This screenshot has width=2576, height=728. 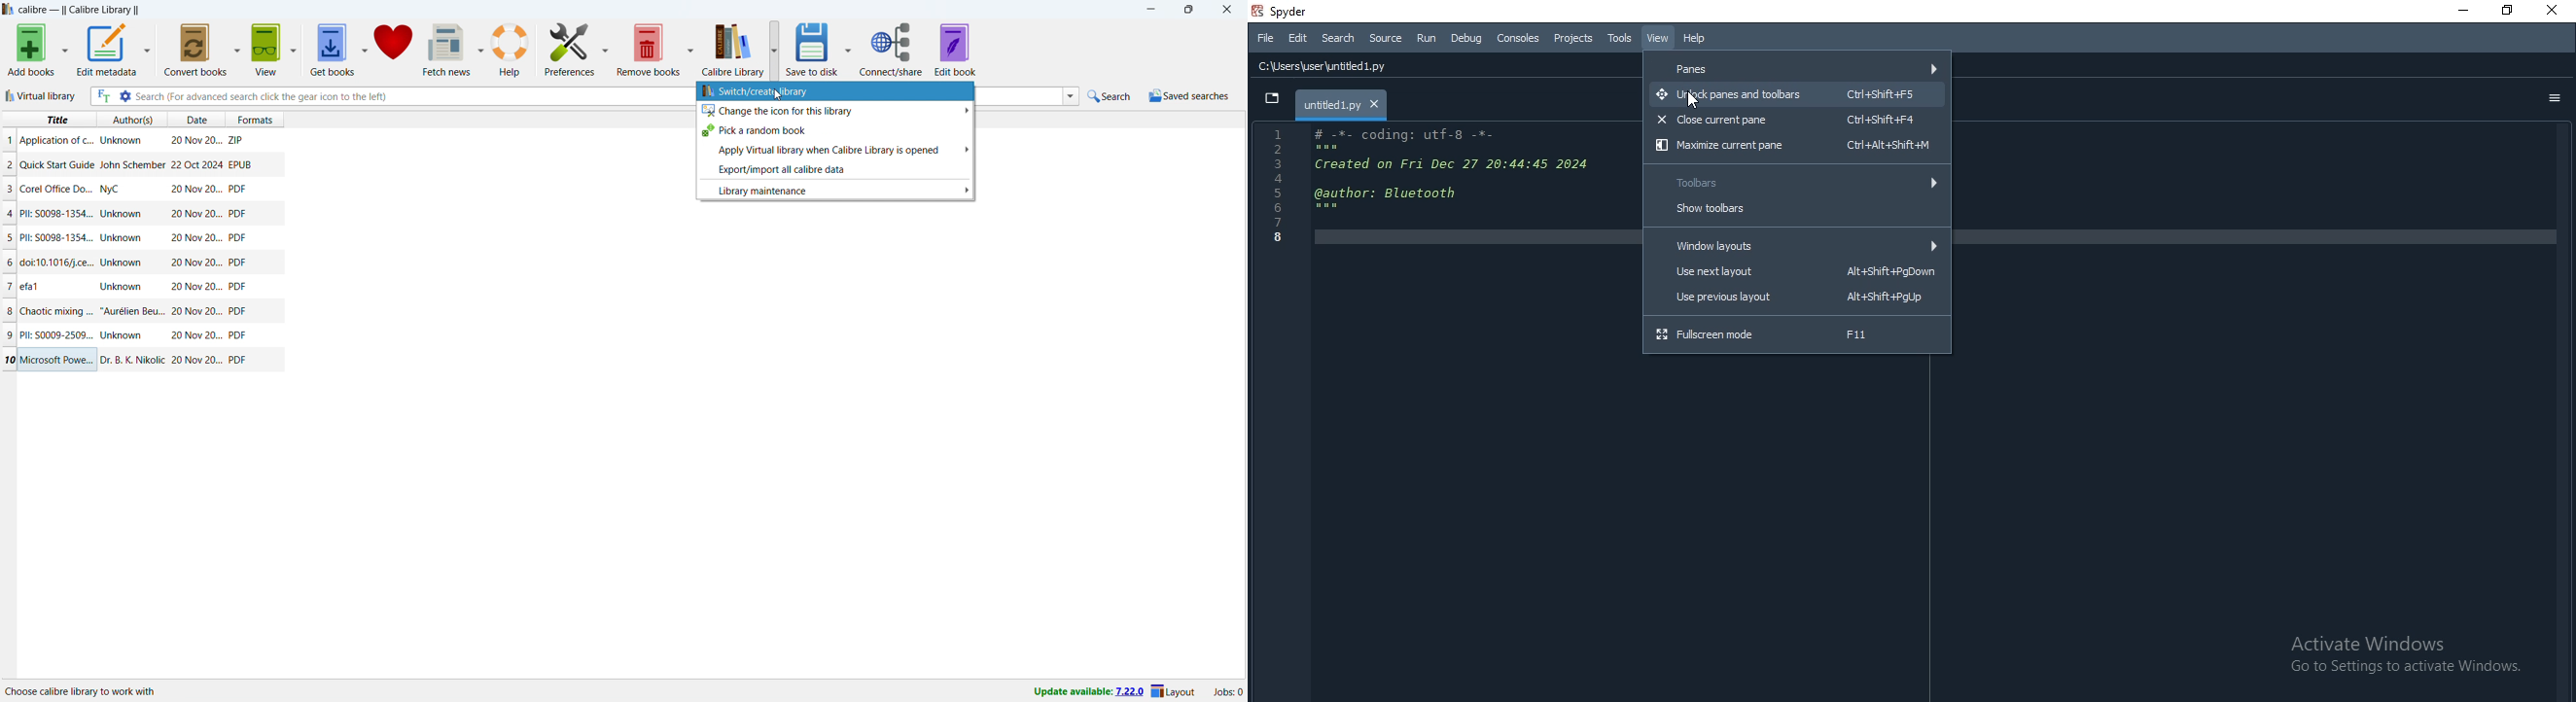 What do you see at coordinates (1796, 119) in the screenshot?
I see `close current pane` at bounding box center [1796, 119].